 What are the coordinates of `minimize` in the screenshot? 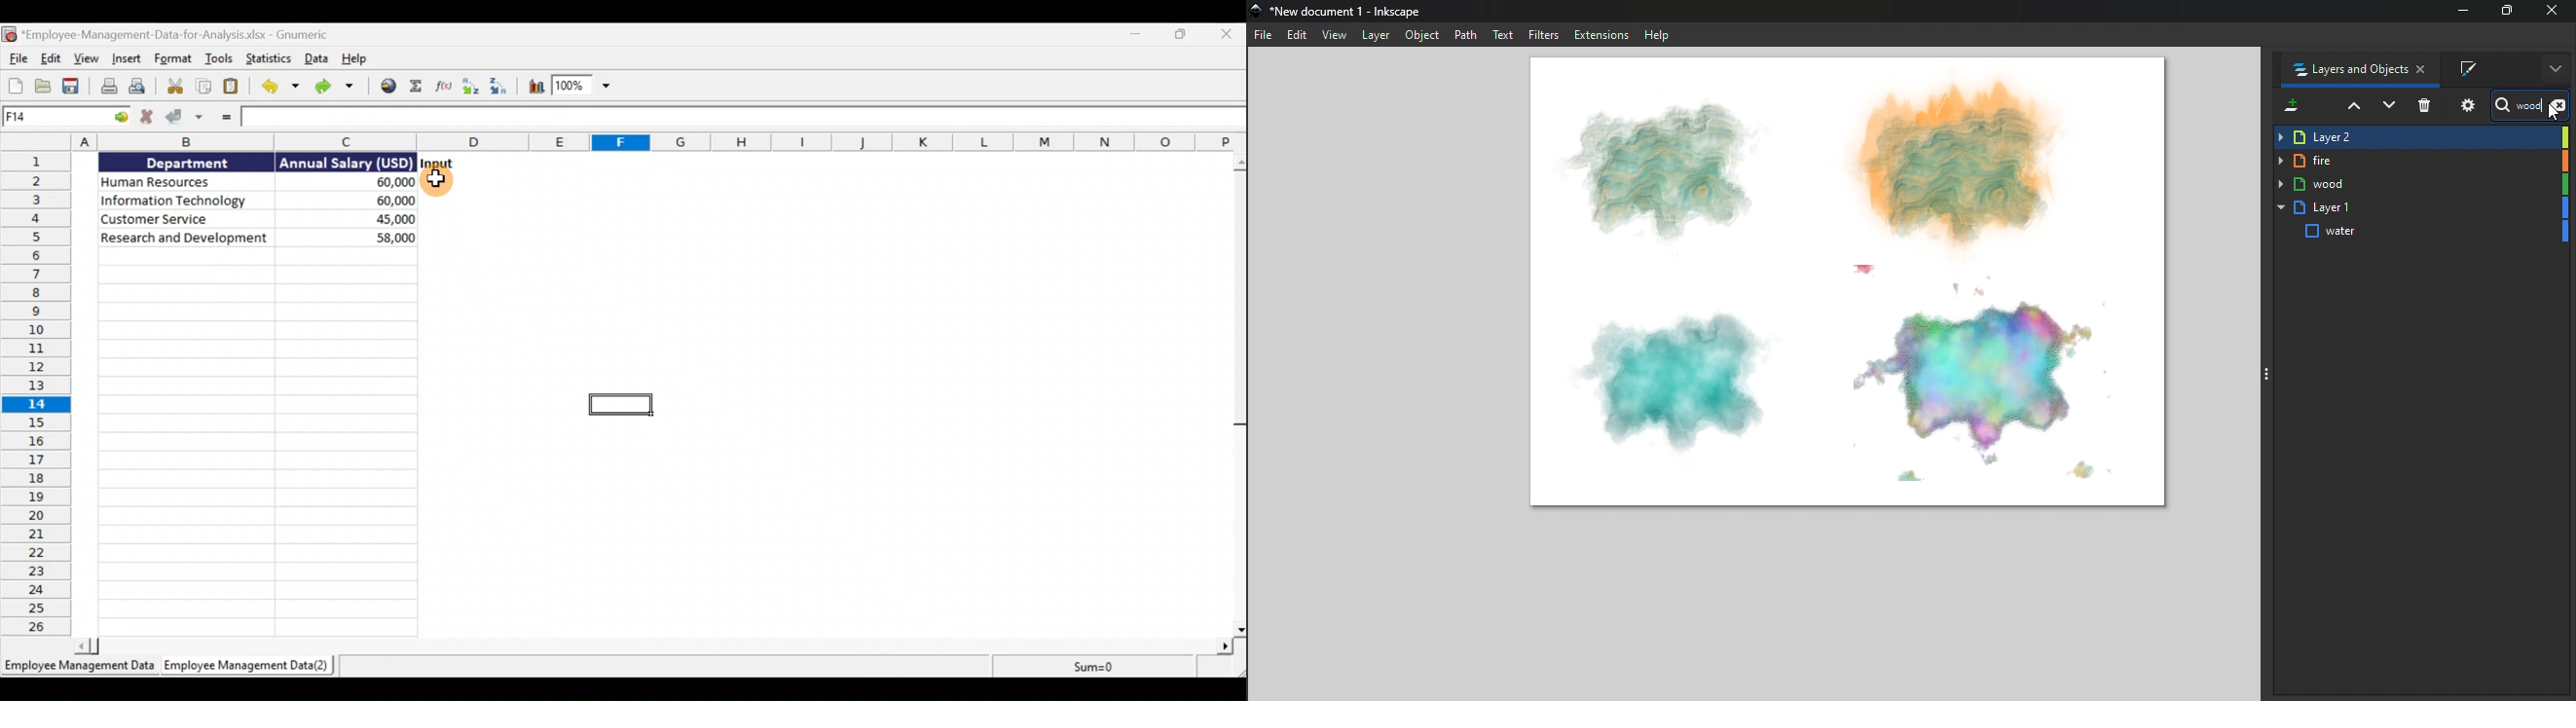 It's located at (2465, 11).